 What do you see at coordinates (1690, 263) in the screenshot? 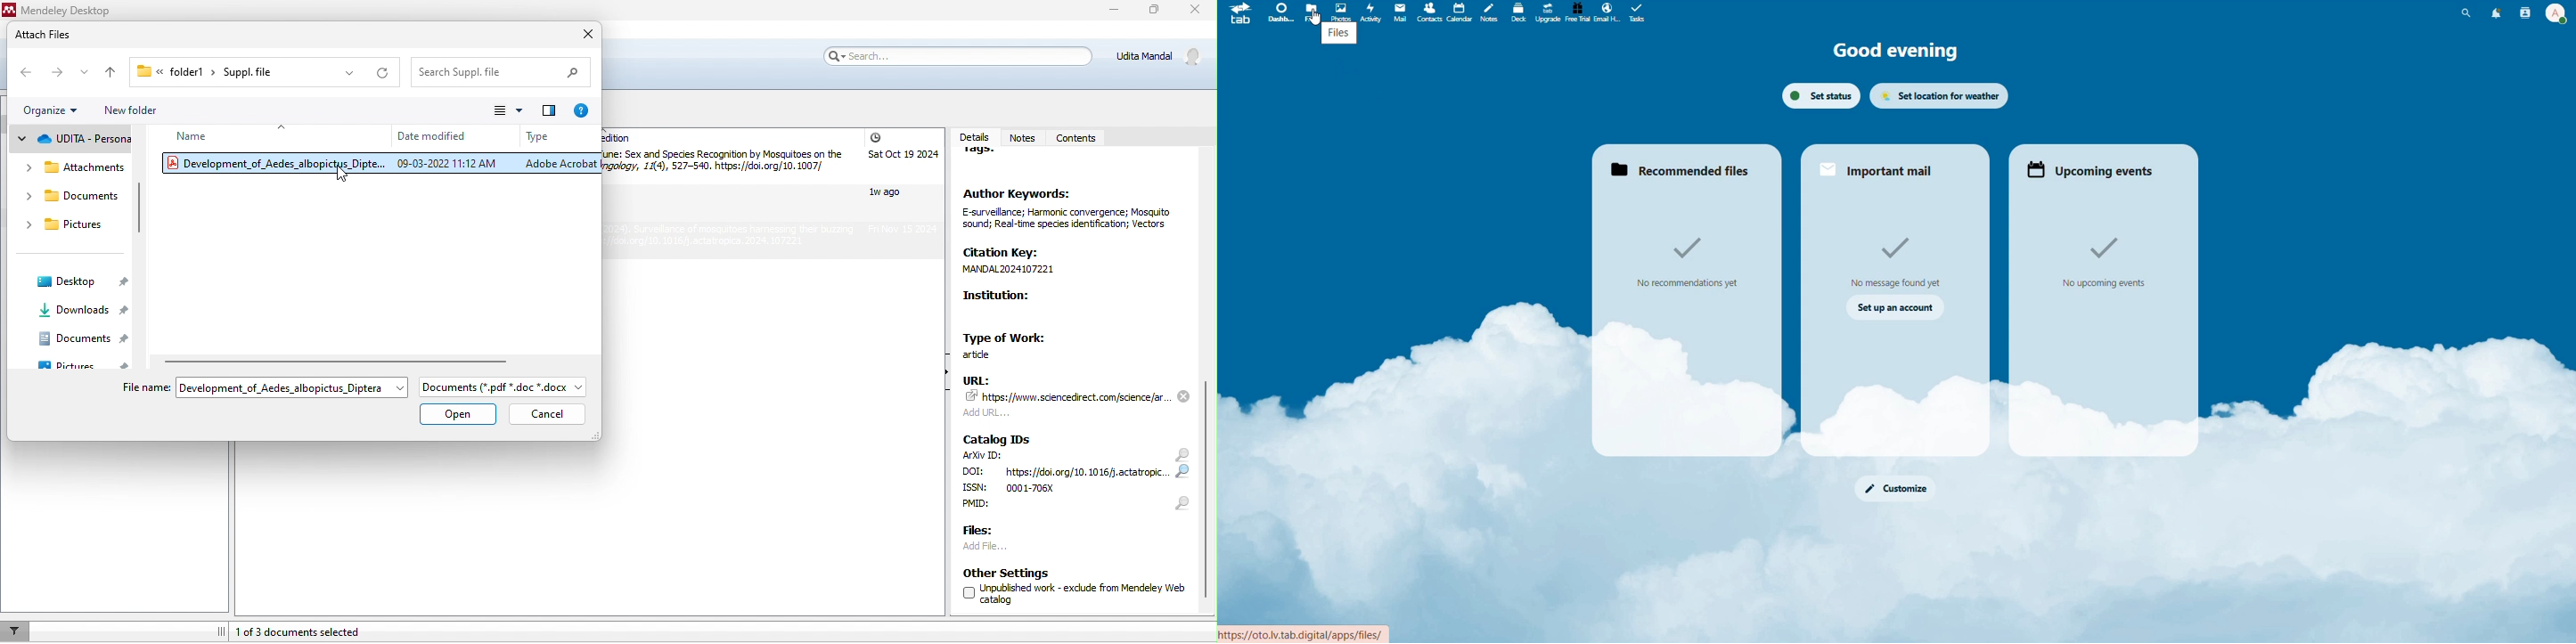
I see `Text` at bounding box center [1690, 263].